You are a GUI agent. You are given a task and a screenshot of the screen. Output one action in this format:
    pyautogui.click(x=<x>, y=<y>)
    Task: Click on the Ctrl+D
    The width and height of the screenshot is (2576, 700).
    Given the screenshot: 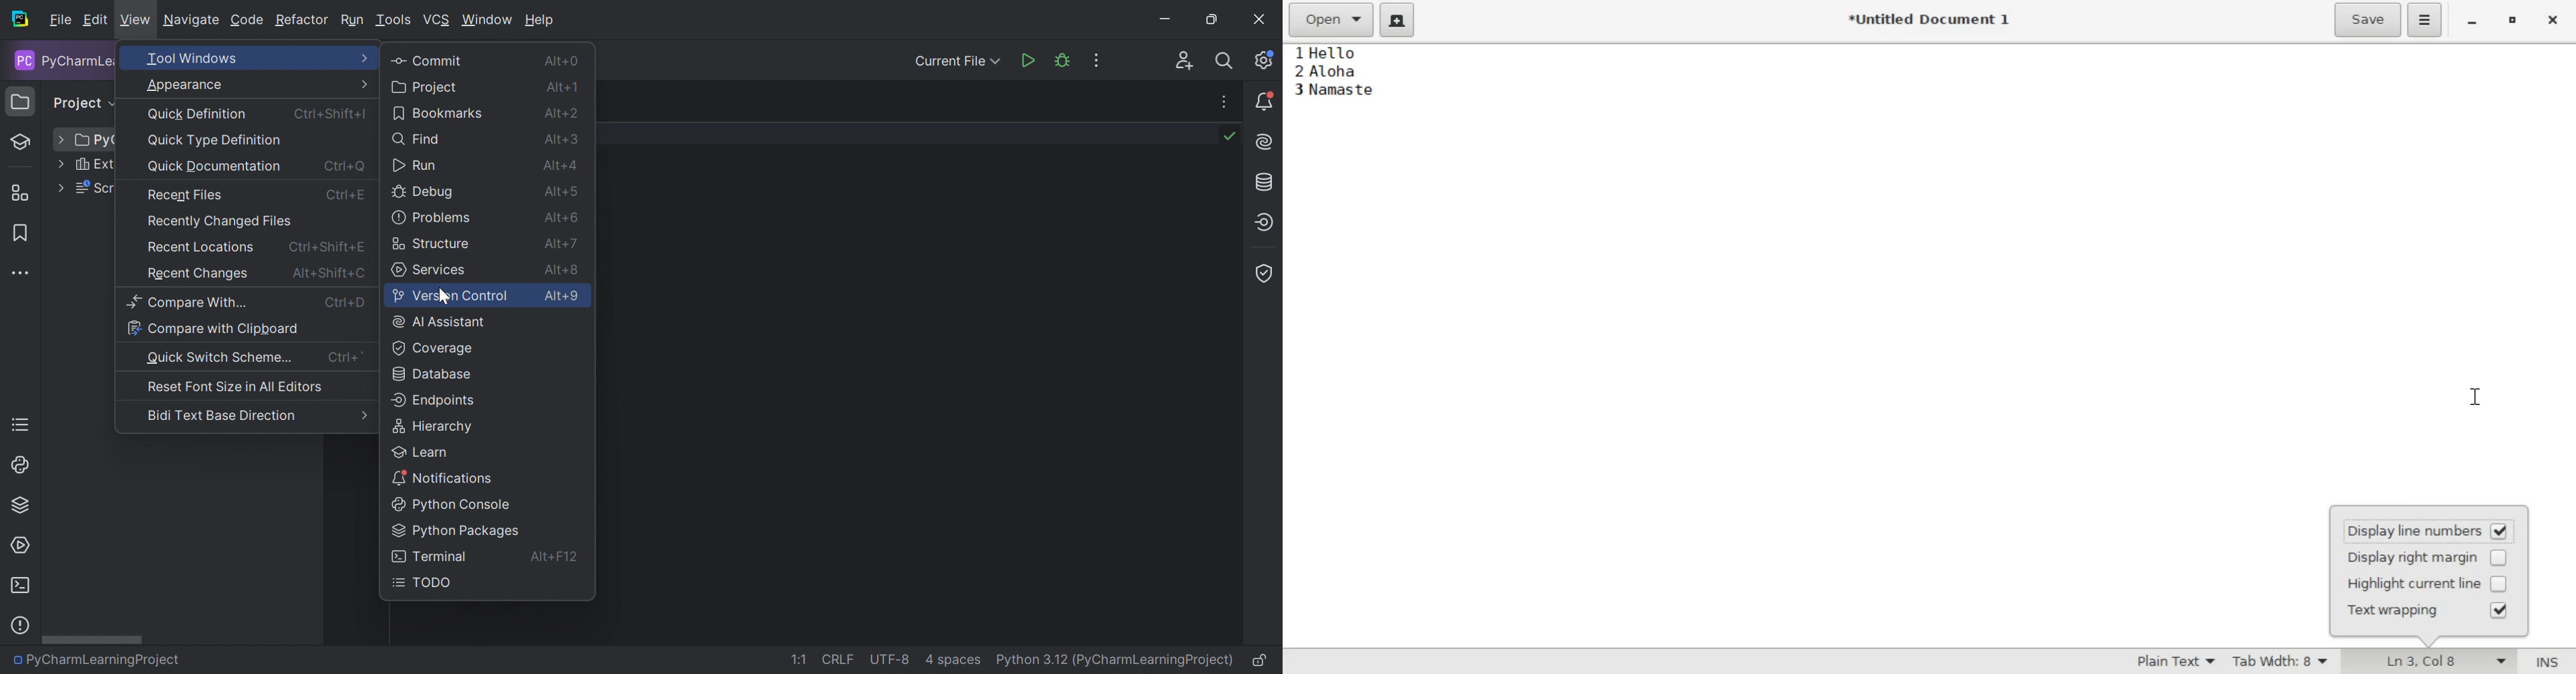 What is the action you would take?
    pyautogui.click(x=346, y=302)
    